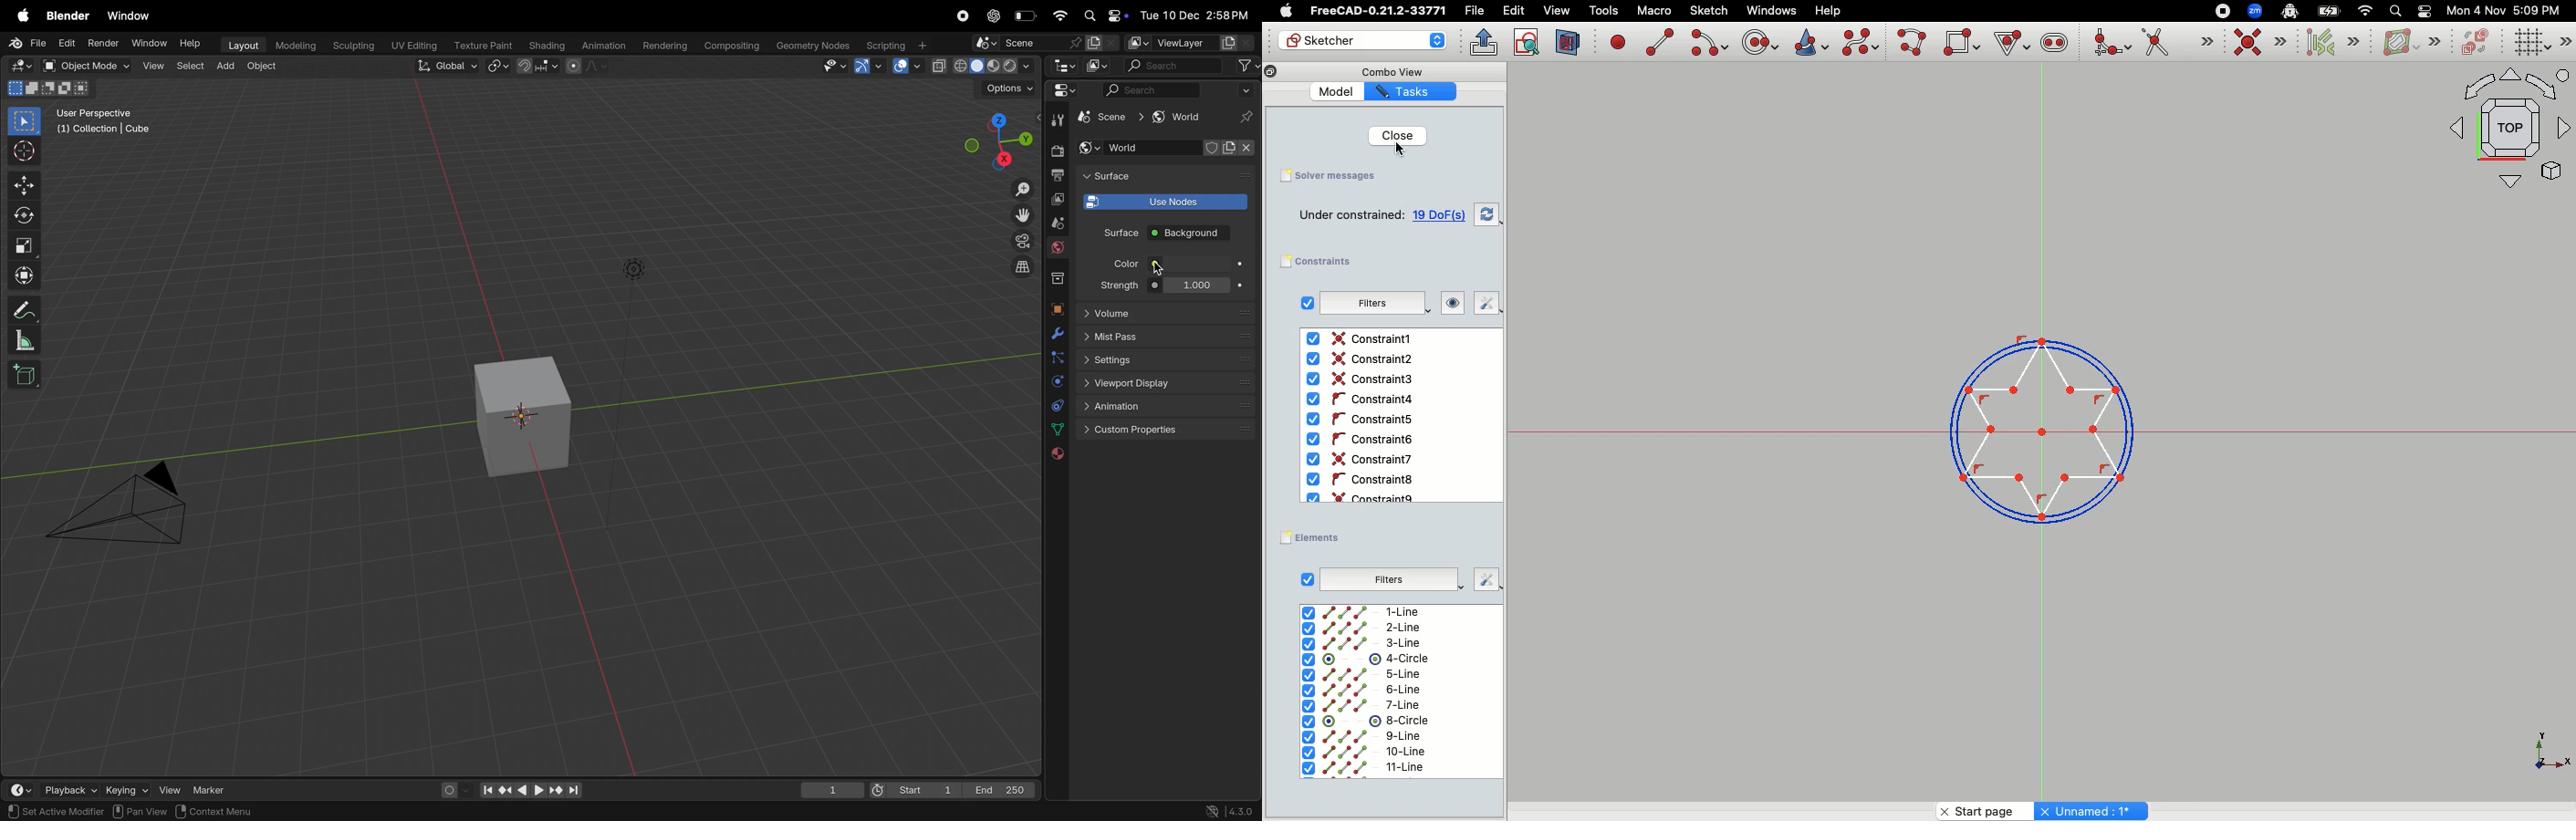 The height and width of the screenshot is (840, 2576). Describe the element at coordinates (1363, 674) in the screenshot. I see `5-line` at that location.